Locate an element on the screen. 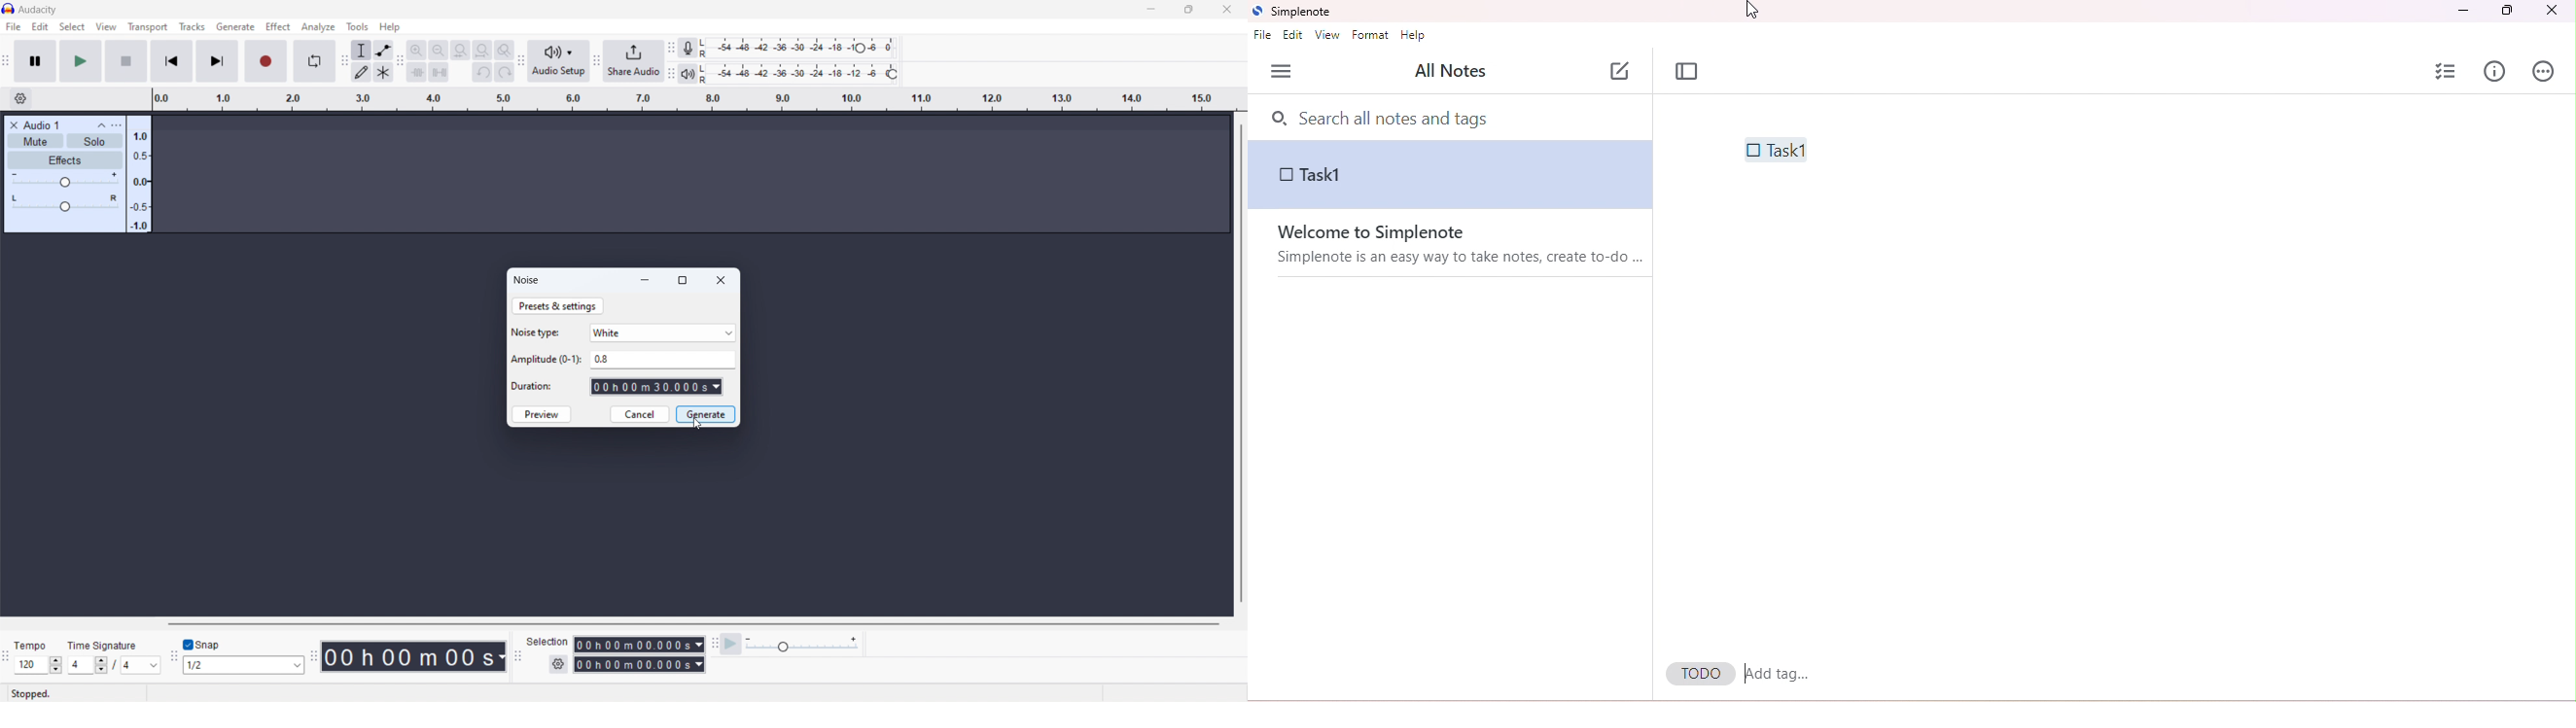  stop is located at coordinates (126, 61).